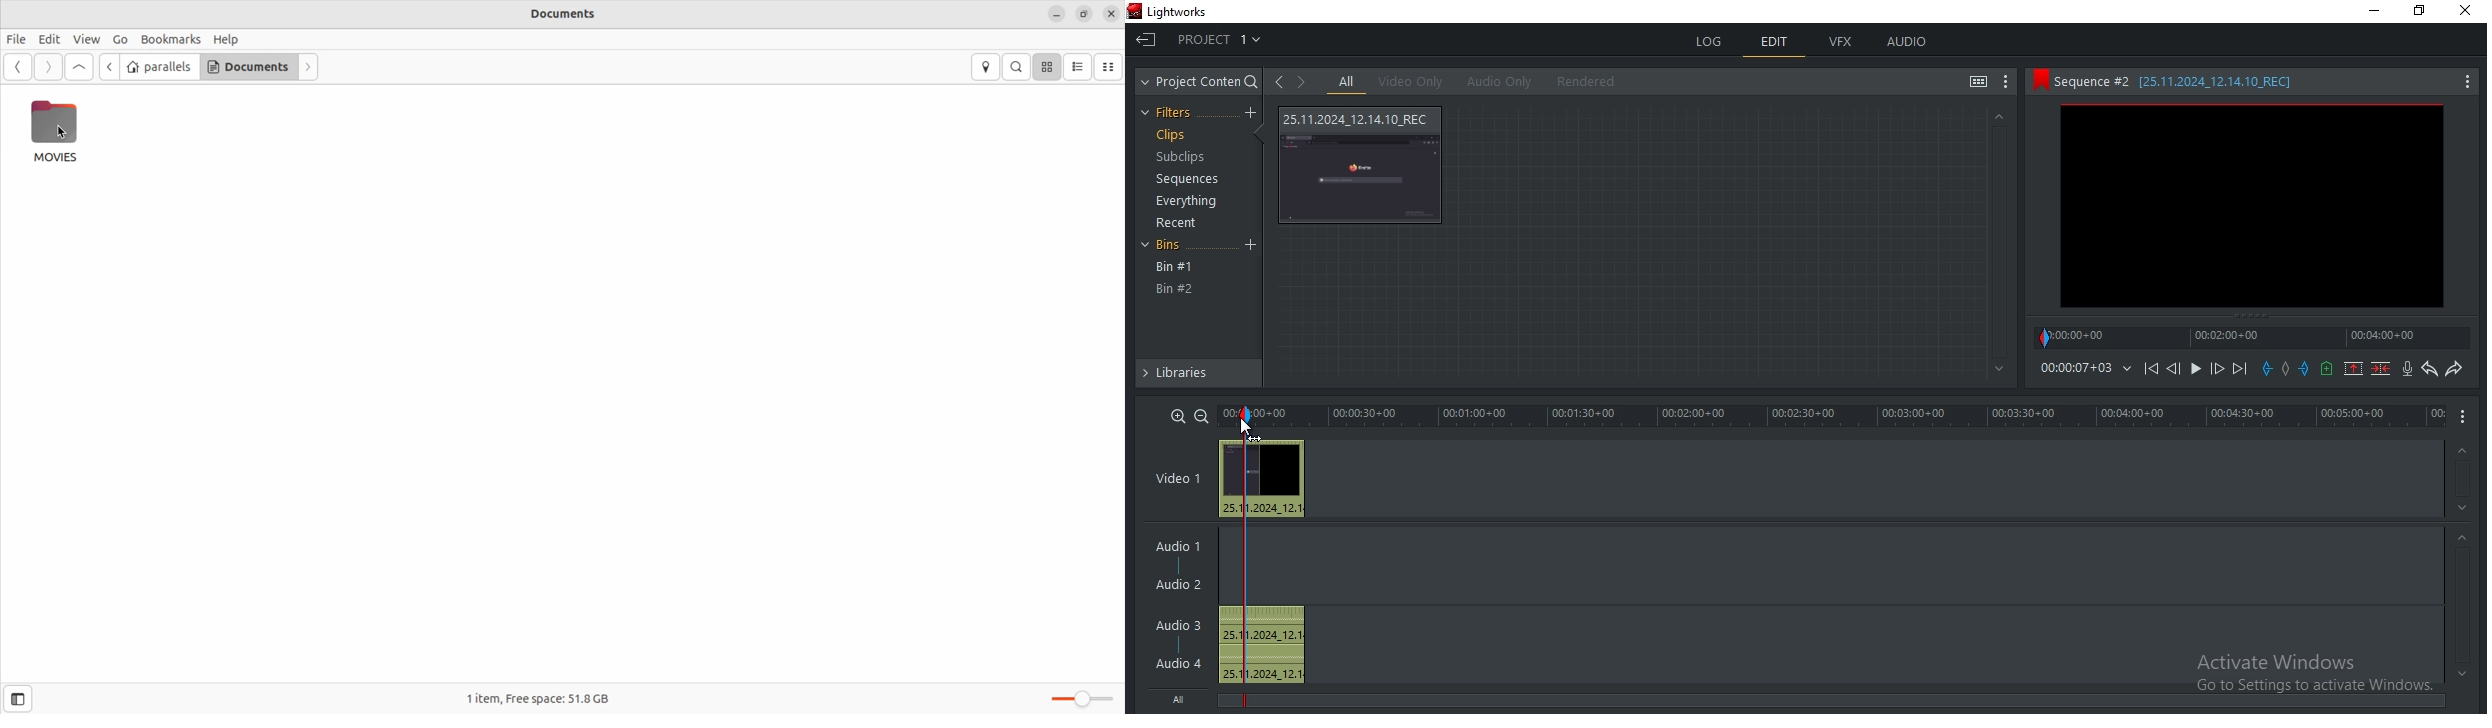 This screenshot has height=728, width=2492. Describe the element at coordinates (1774, 43) in the screenshot. I see `edit` at that location.